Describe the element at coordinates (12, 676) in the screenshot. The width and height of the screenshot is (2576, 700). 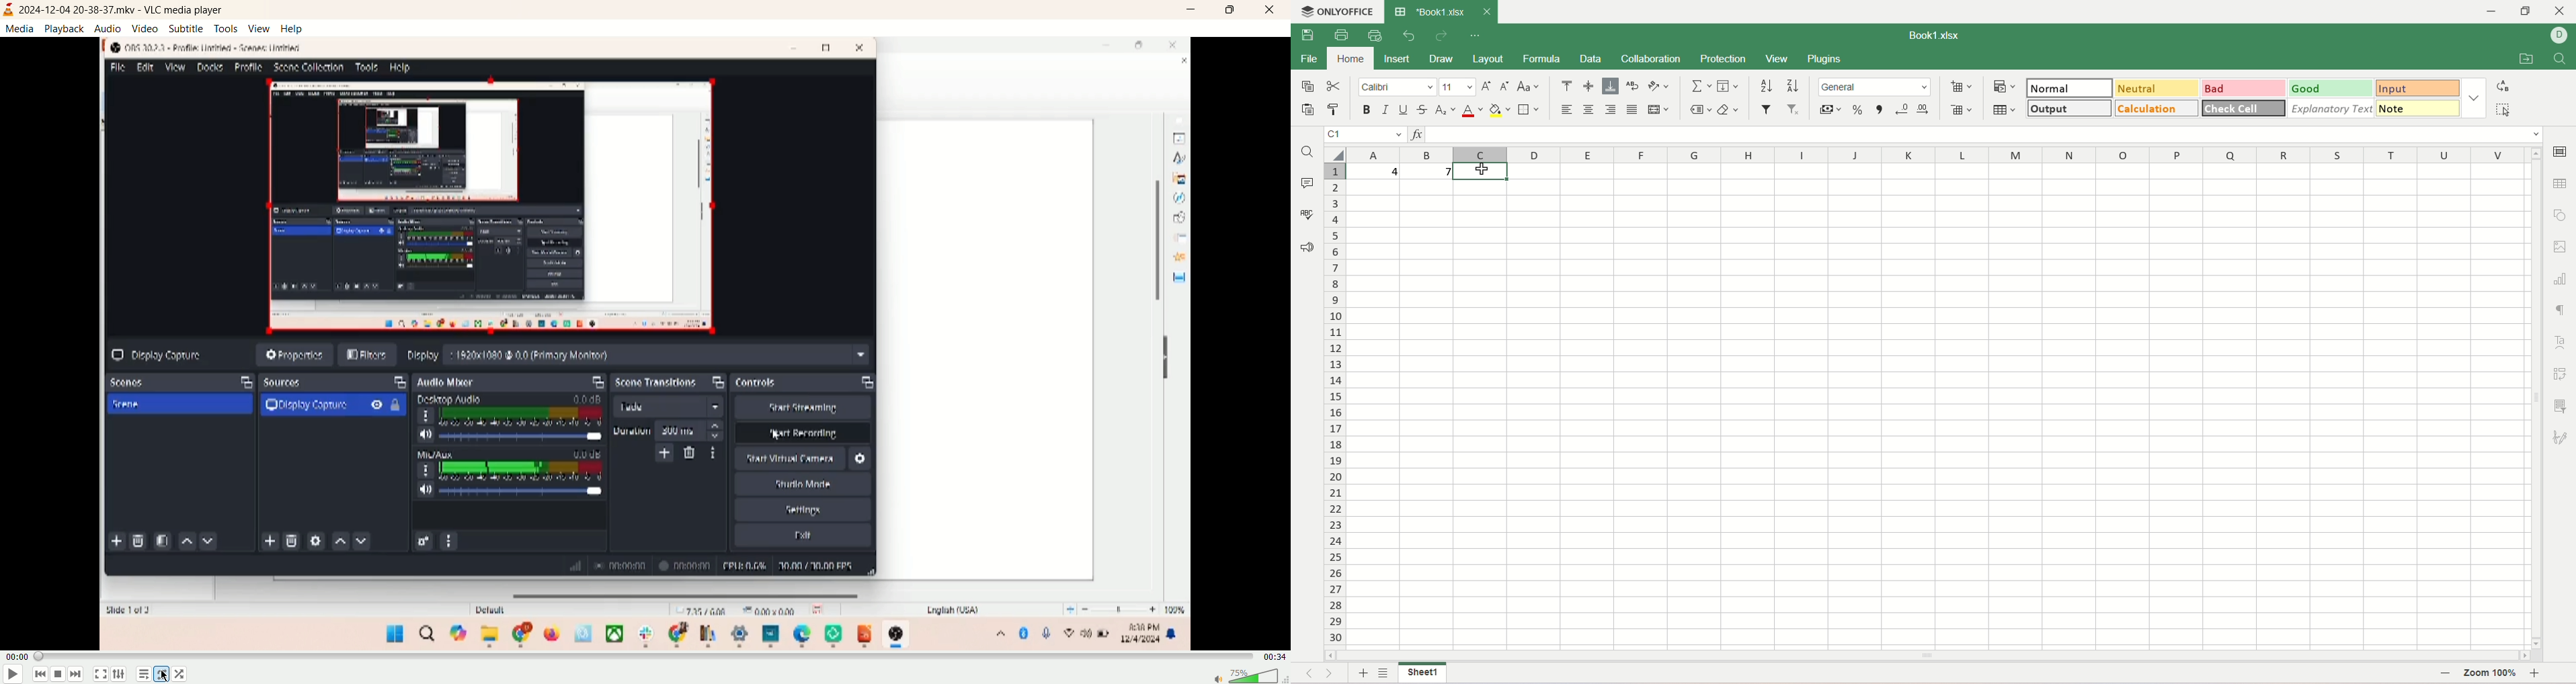
I see `play` at that location.